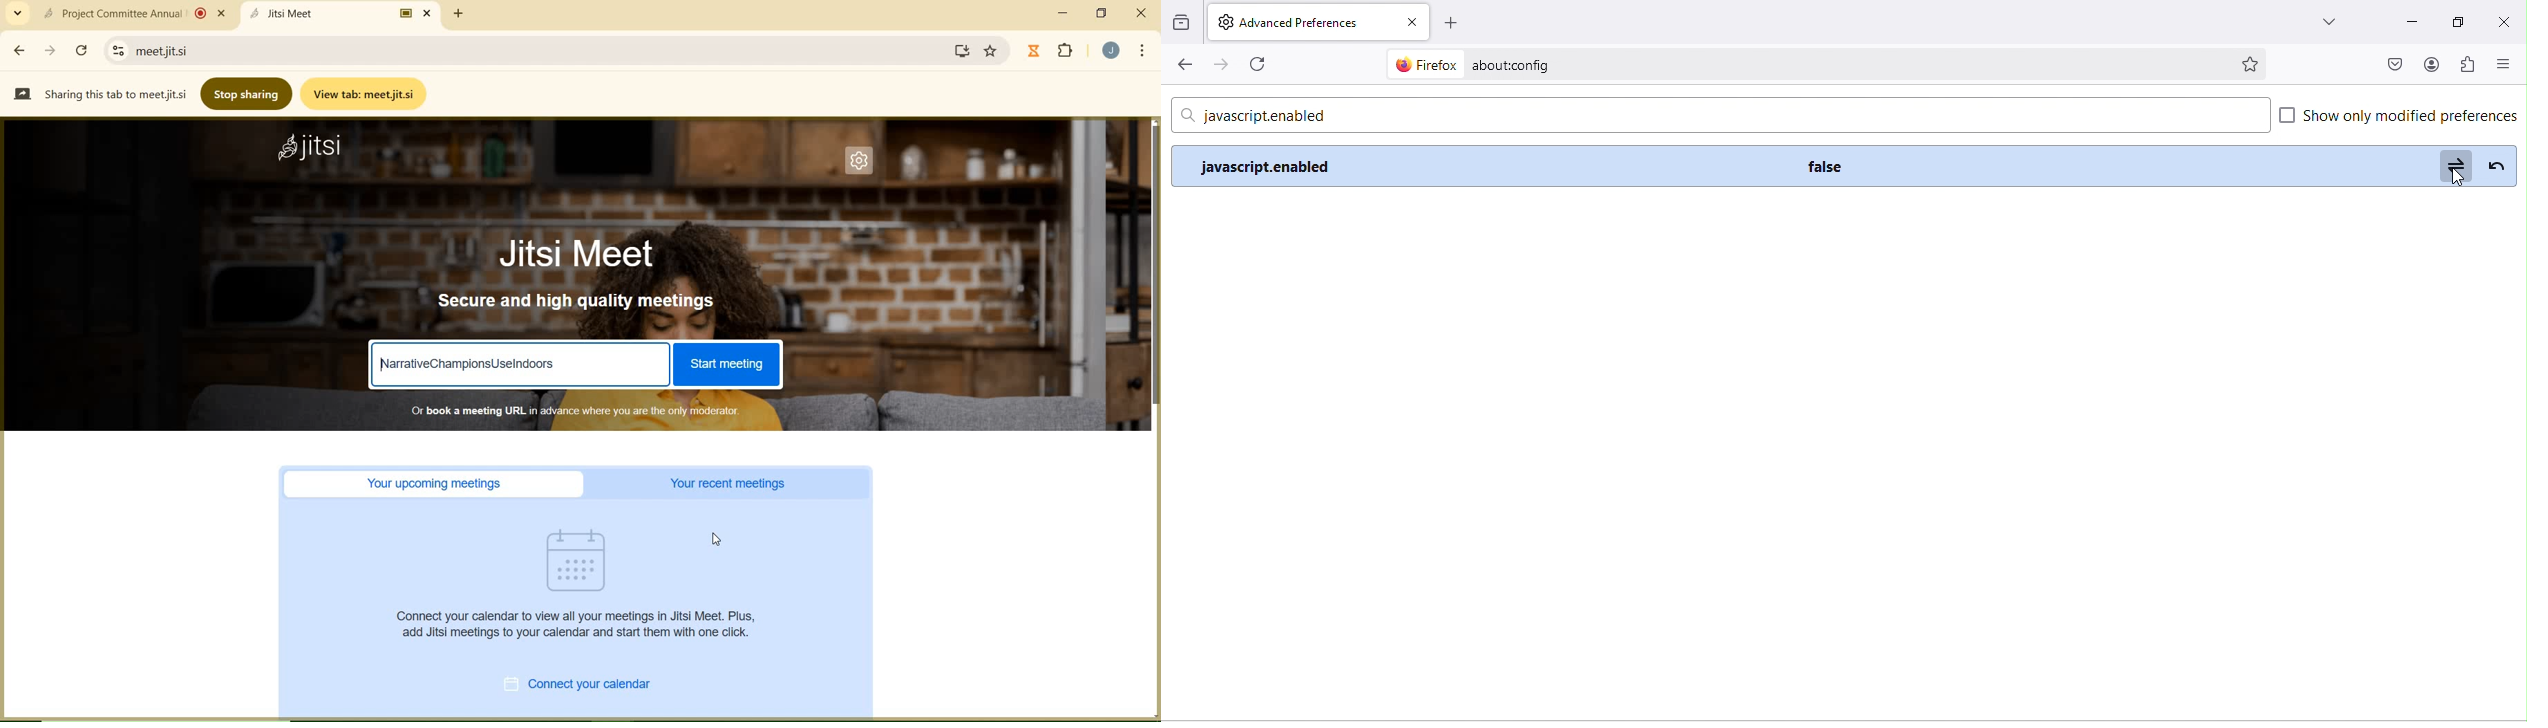  What do you see at coordinates (1299, 22) in the screenshot?
I see `advanced preferences` at bounding box center [1299, 22].